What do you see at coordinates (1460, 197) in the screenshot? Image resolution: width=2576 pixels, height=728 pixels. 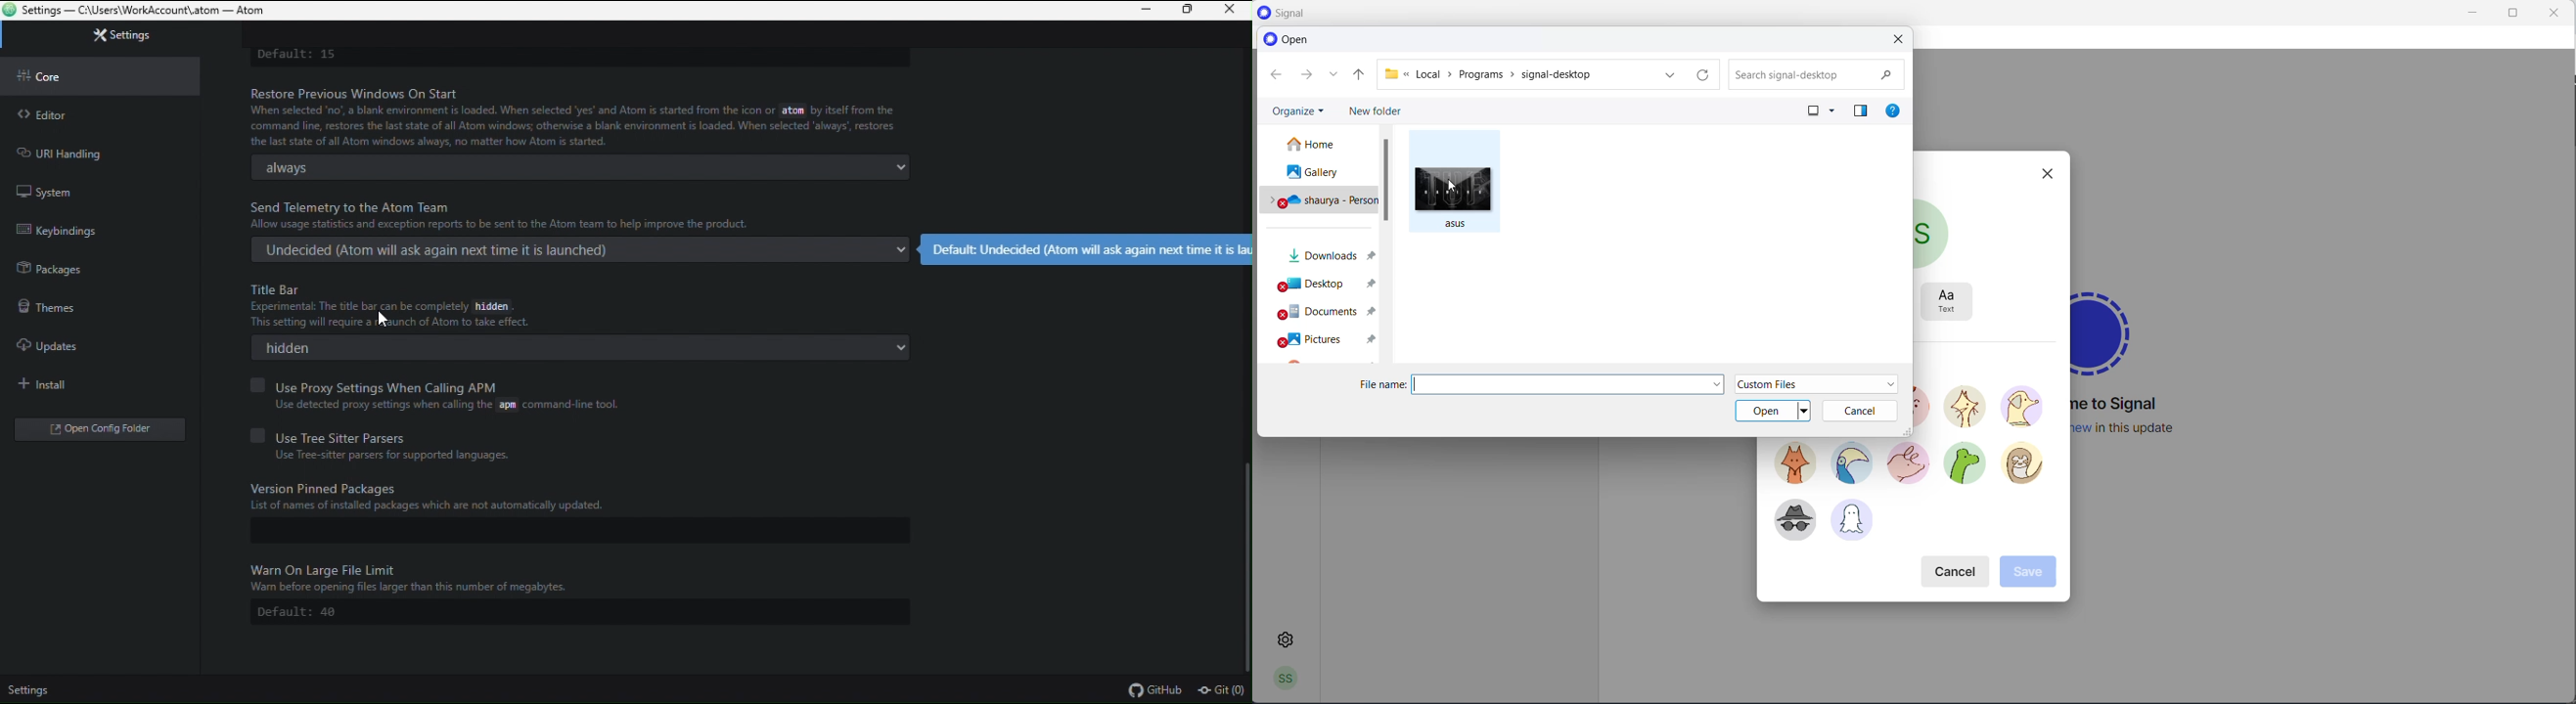 I see `picture` at bounding box center [1460, 197].